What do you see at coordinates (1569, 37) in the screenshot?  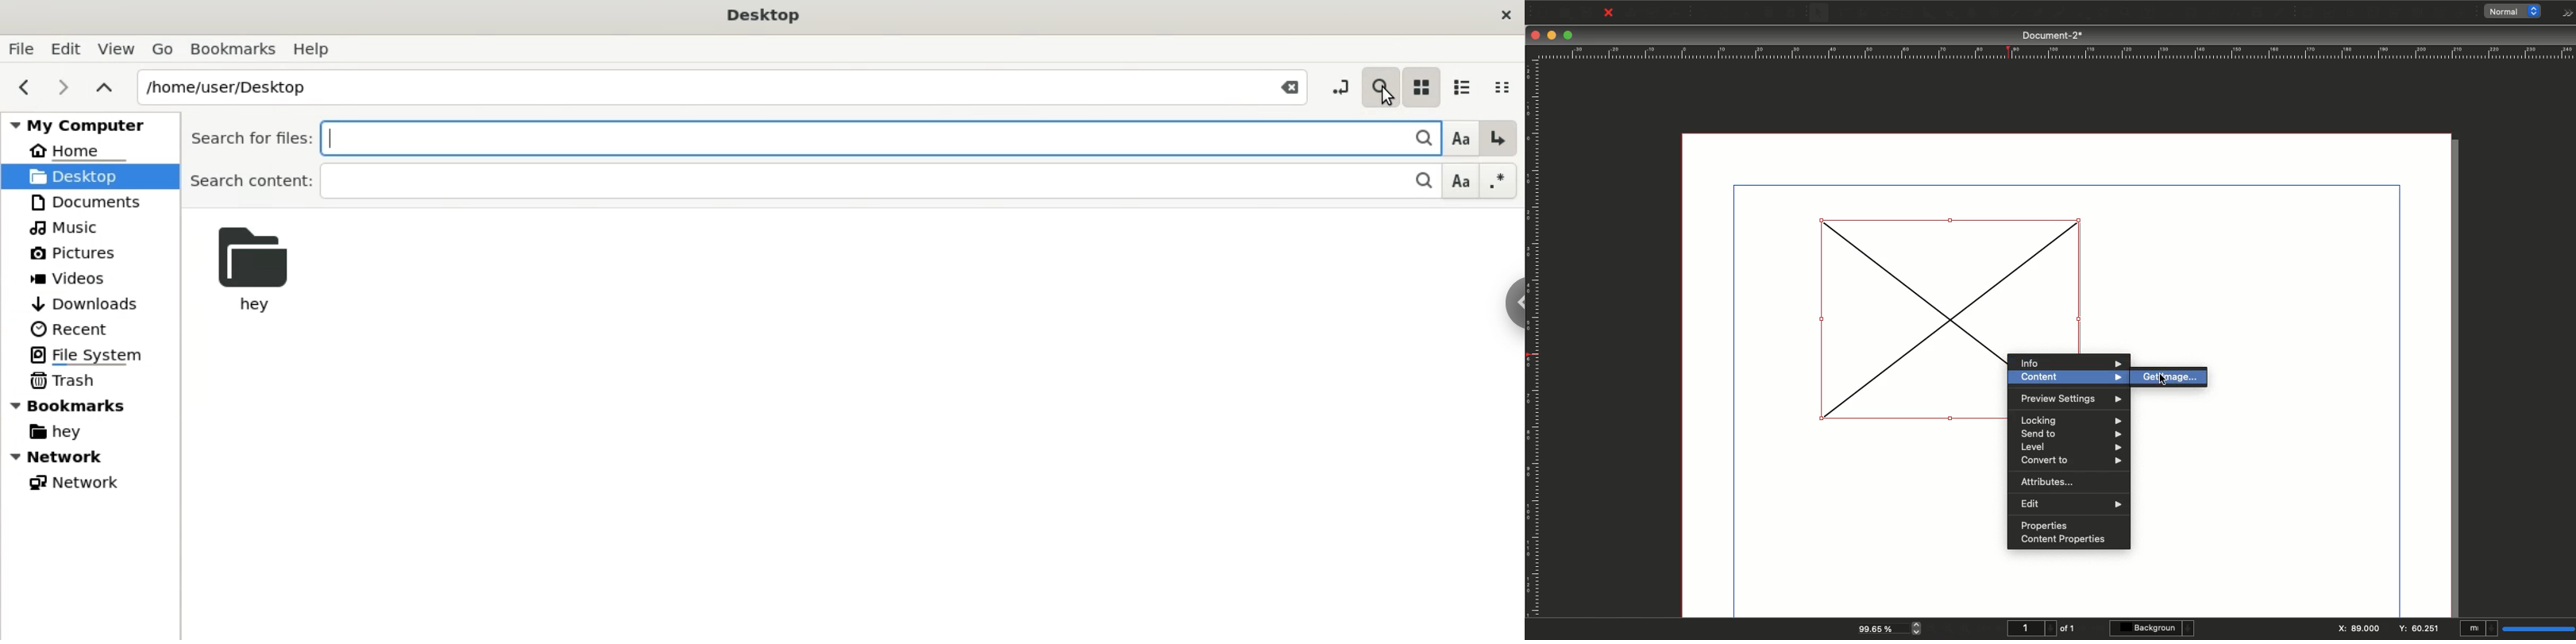 I see `Maximize` at bounding box center [1569, 37].